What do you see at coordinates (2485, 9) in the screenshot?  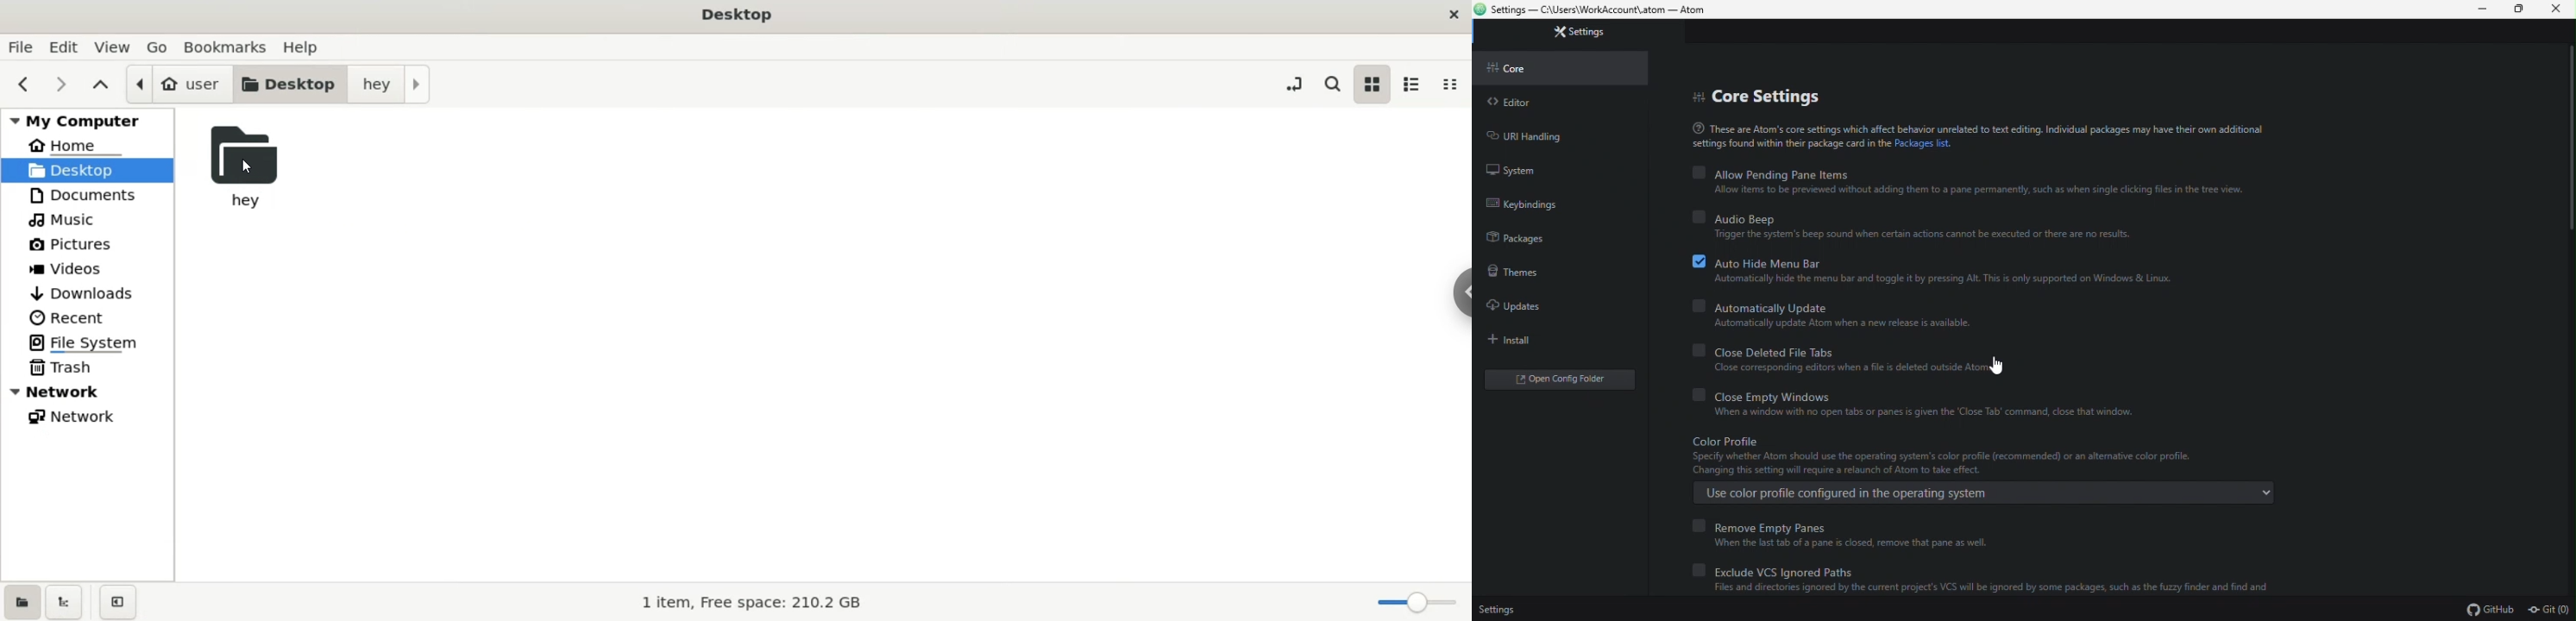 I see `minimize` at bounding box center [2485, 9].